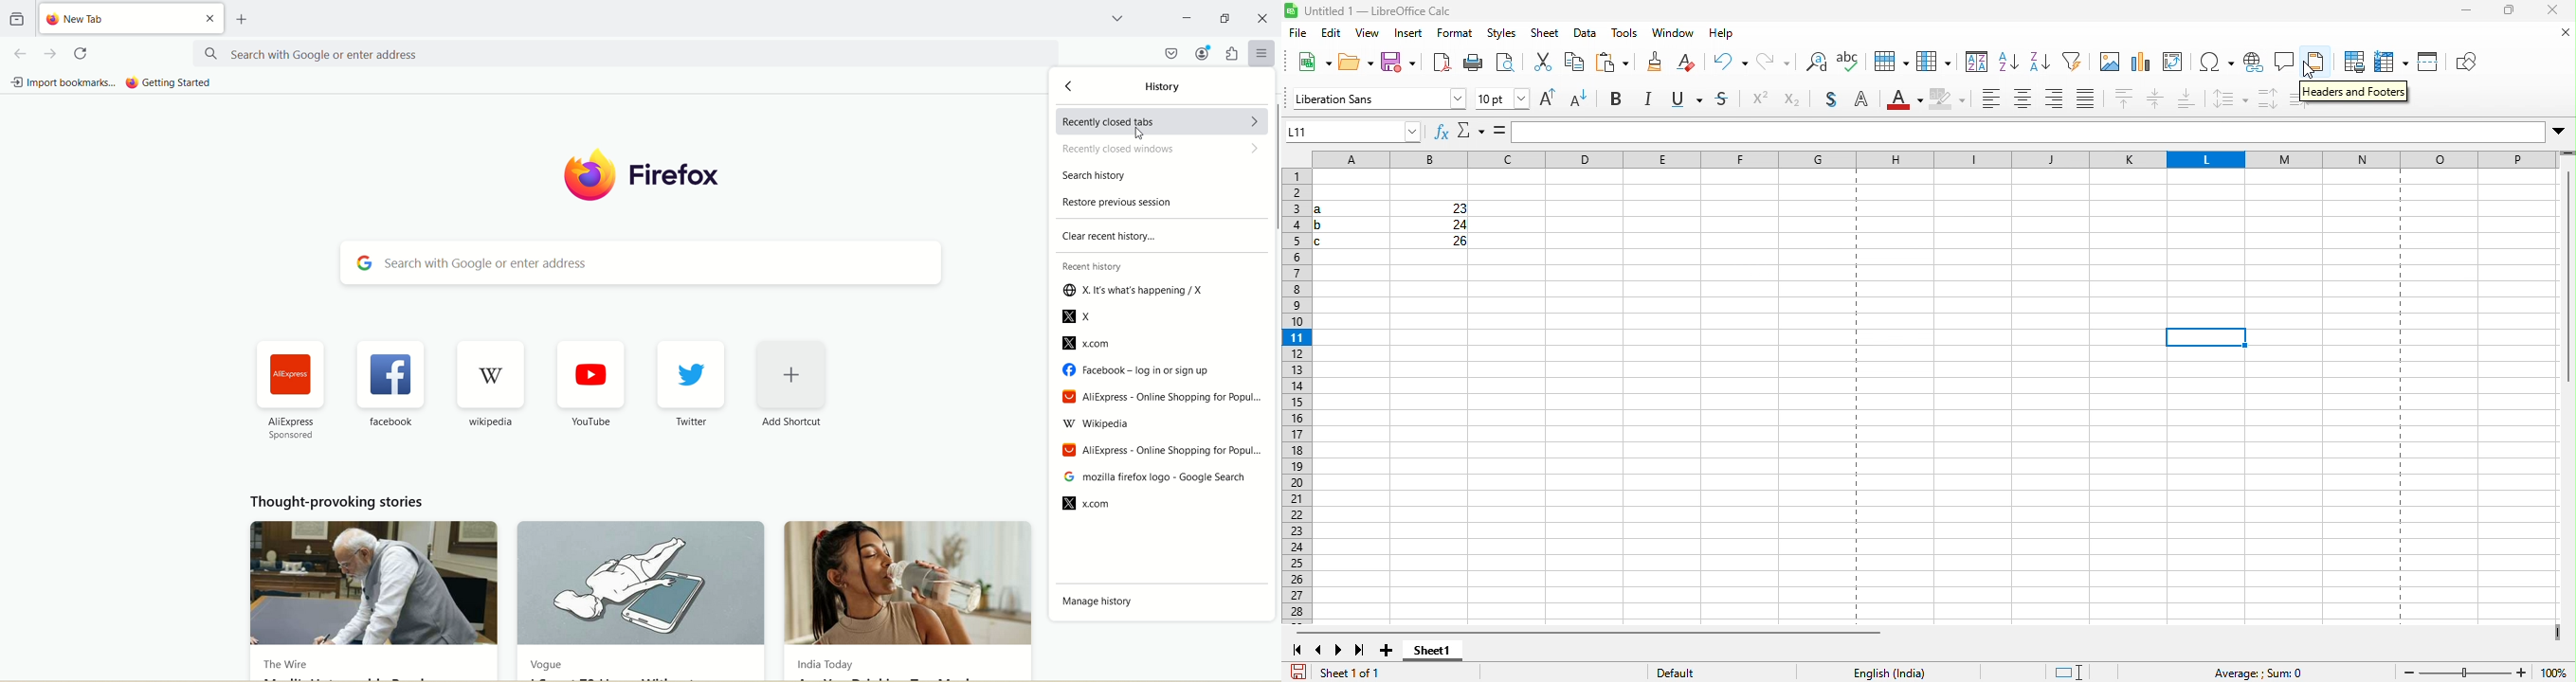 This screenshot has height=700, width=2576. Describe the element at coordinates (2073, 63) in the screenshot. I see `image` at that location.